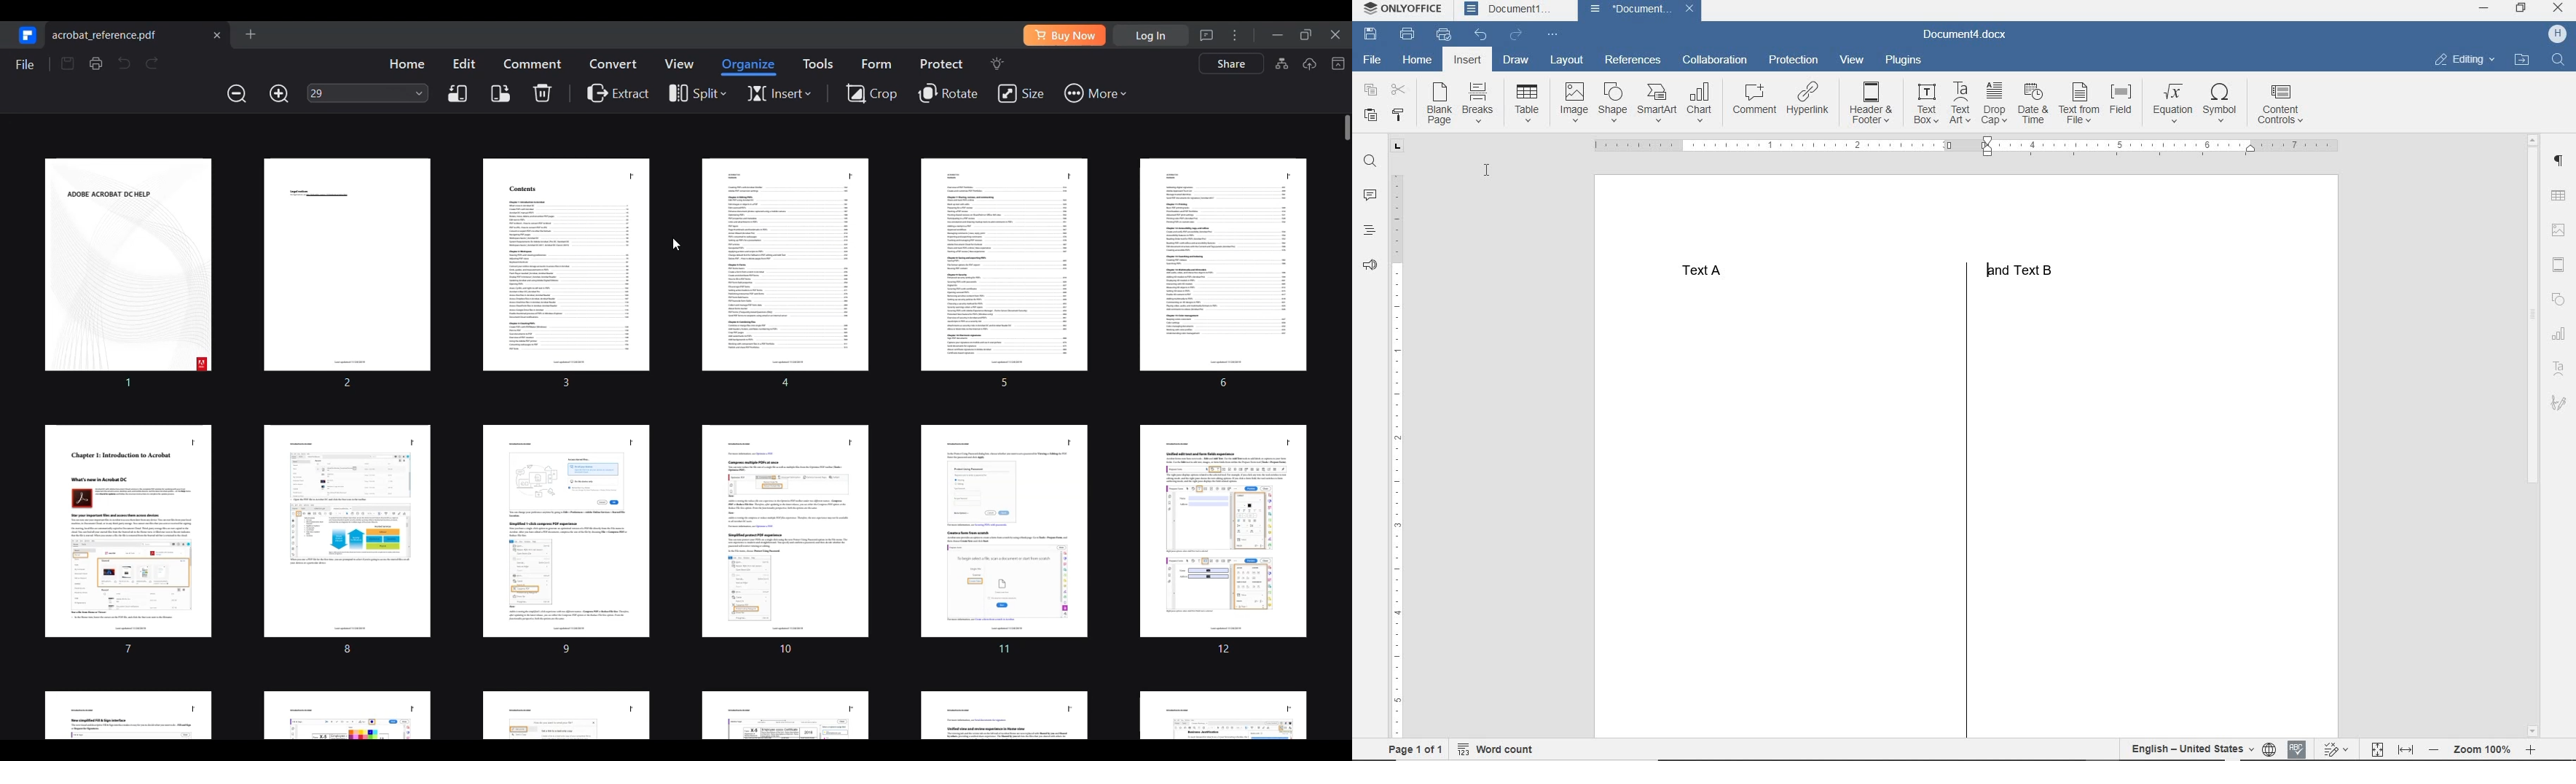 The width and height of the screenshot is (2576, 784). I want to click on FEEDBACK & SUPPORT, so click(1369, 264).